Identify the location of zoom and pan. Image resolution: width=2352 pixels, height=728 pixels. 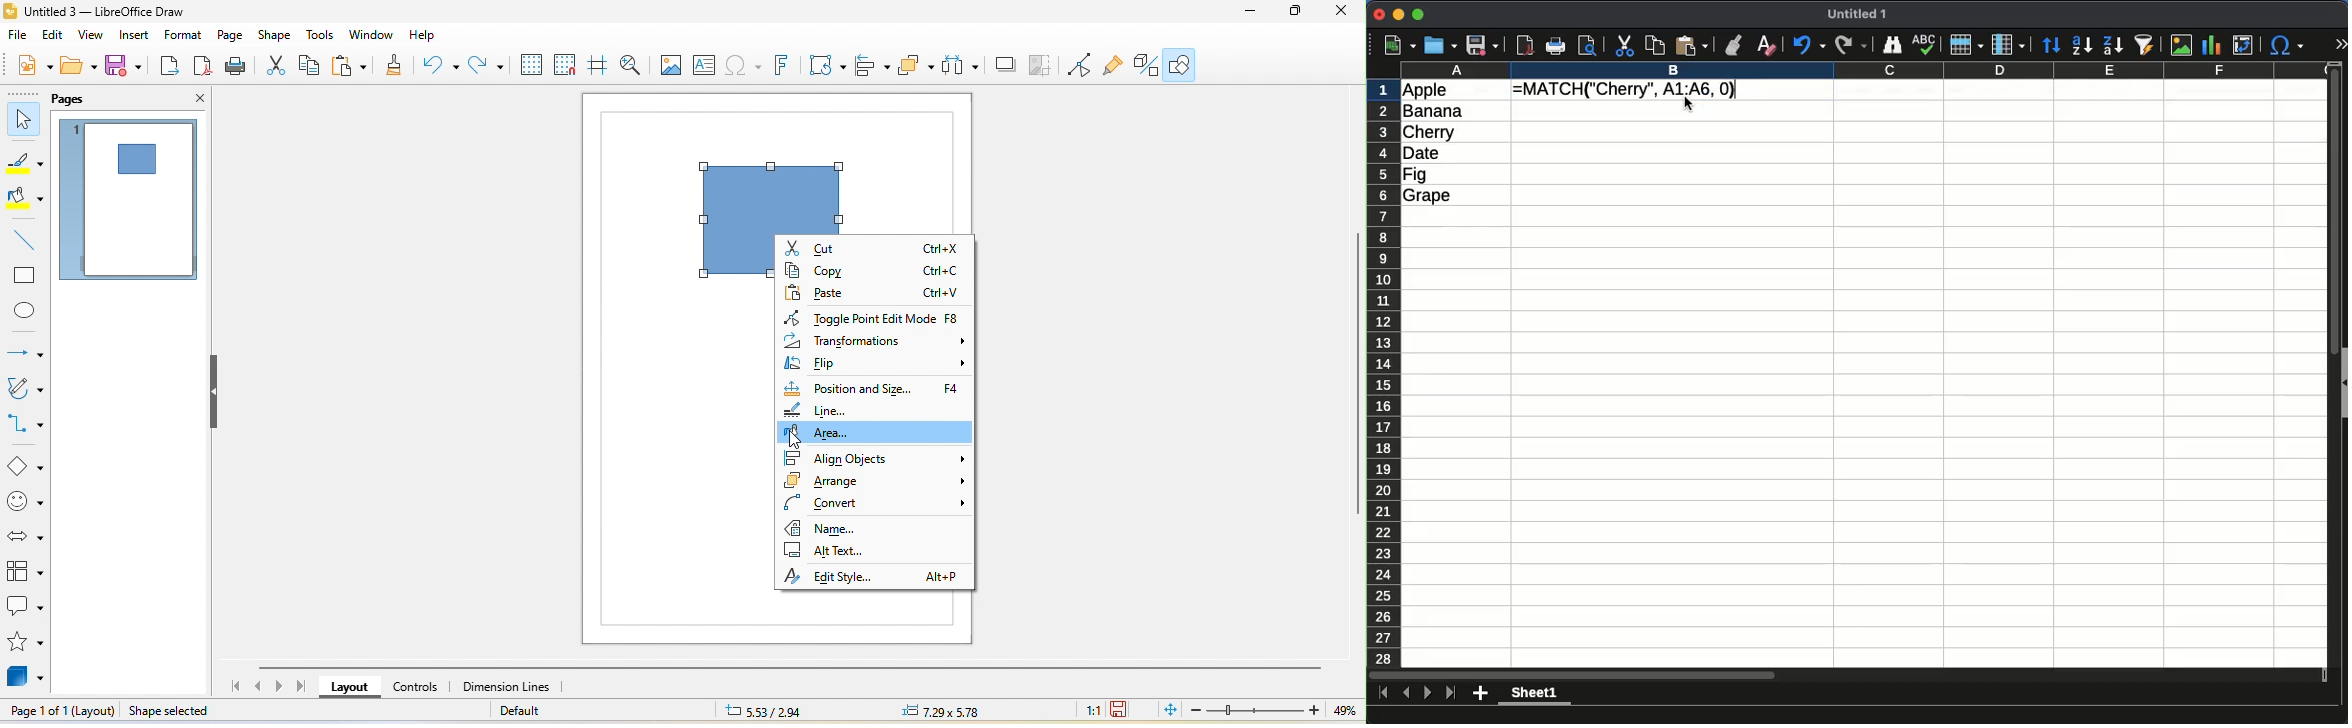
(635, 65).